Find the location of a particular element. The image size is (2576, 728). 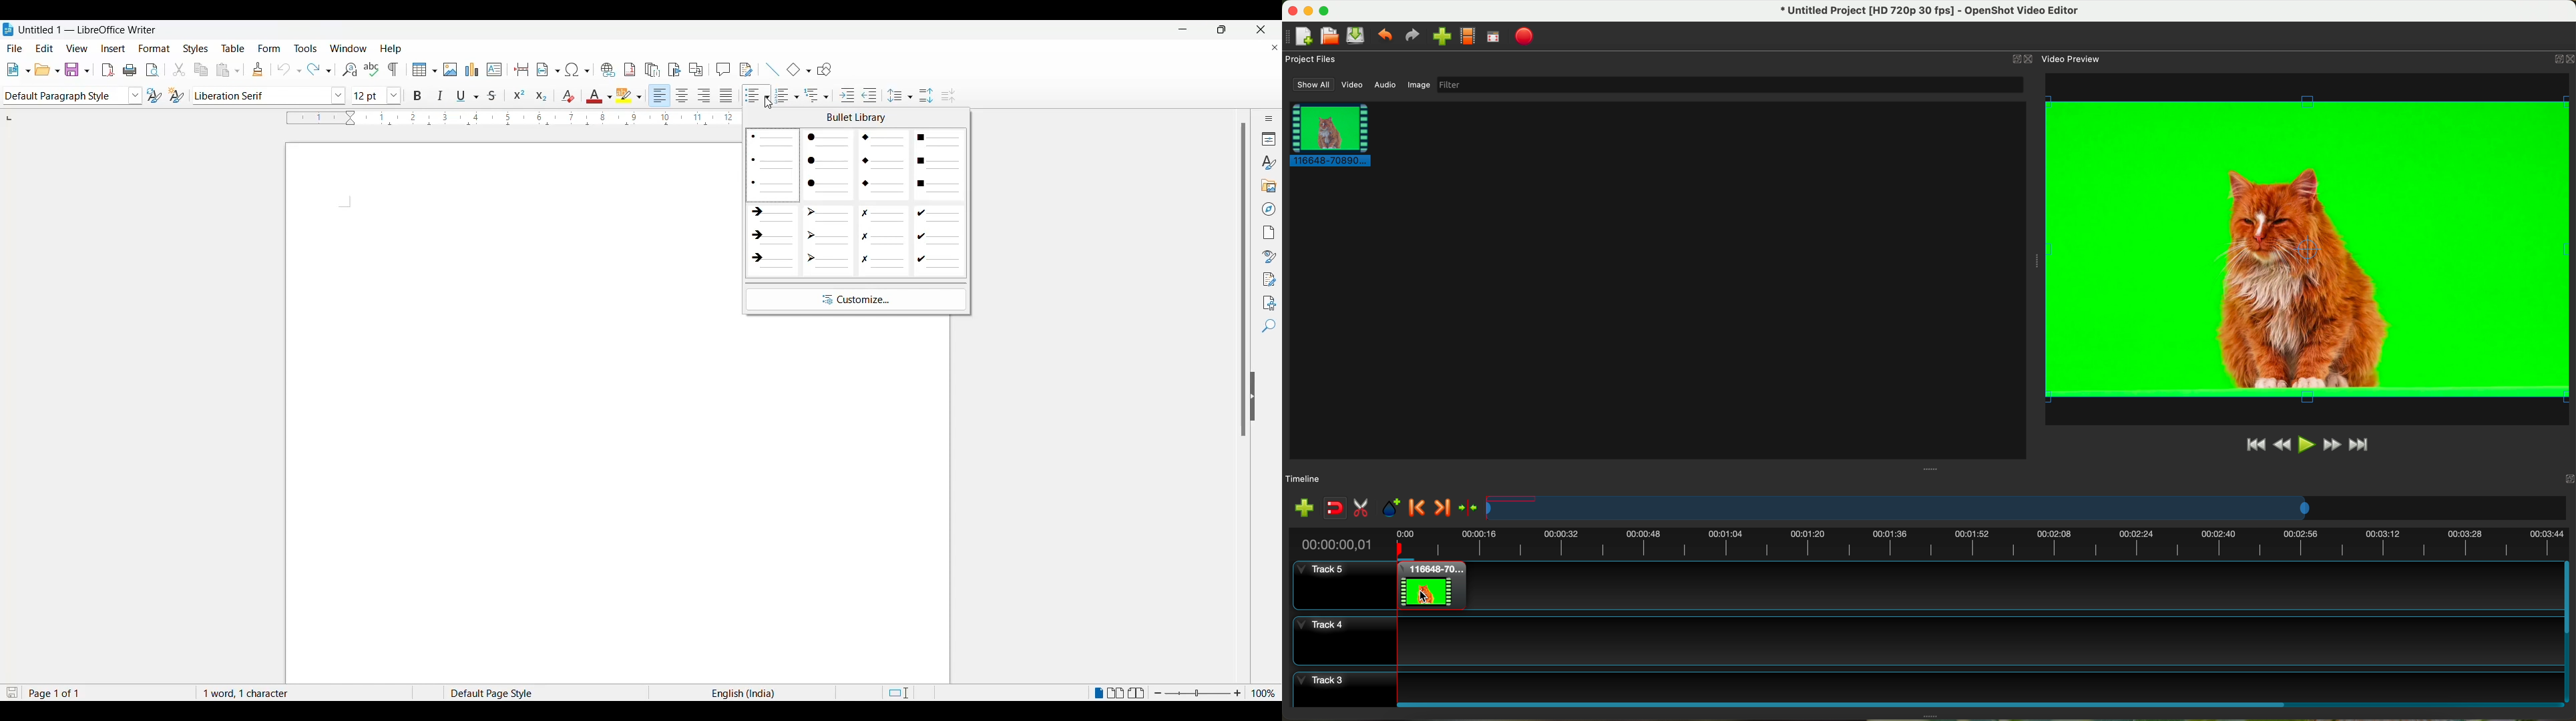

Circle unordered bullets is located at coordinates (828, 164).